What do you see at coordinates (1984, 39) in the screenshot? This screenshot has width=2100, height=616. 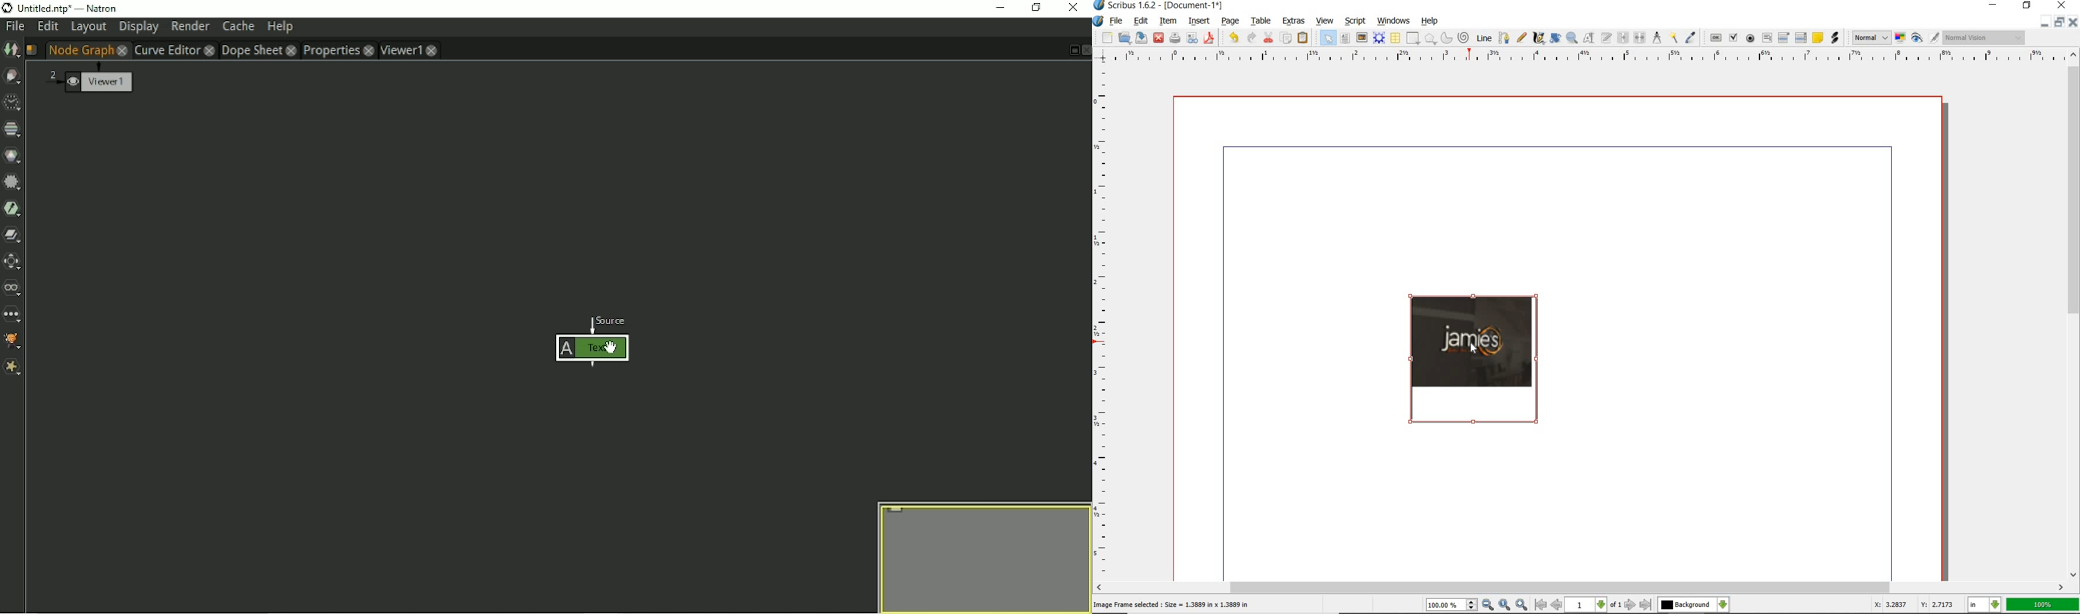 I see `visual appearance of the display` at bounding box center [1984, 39].